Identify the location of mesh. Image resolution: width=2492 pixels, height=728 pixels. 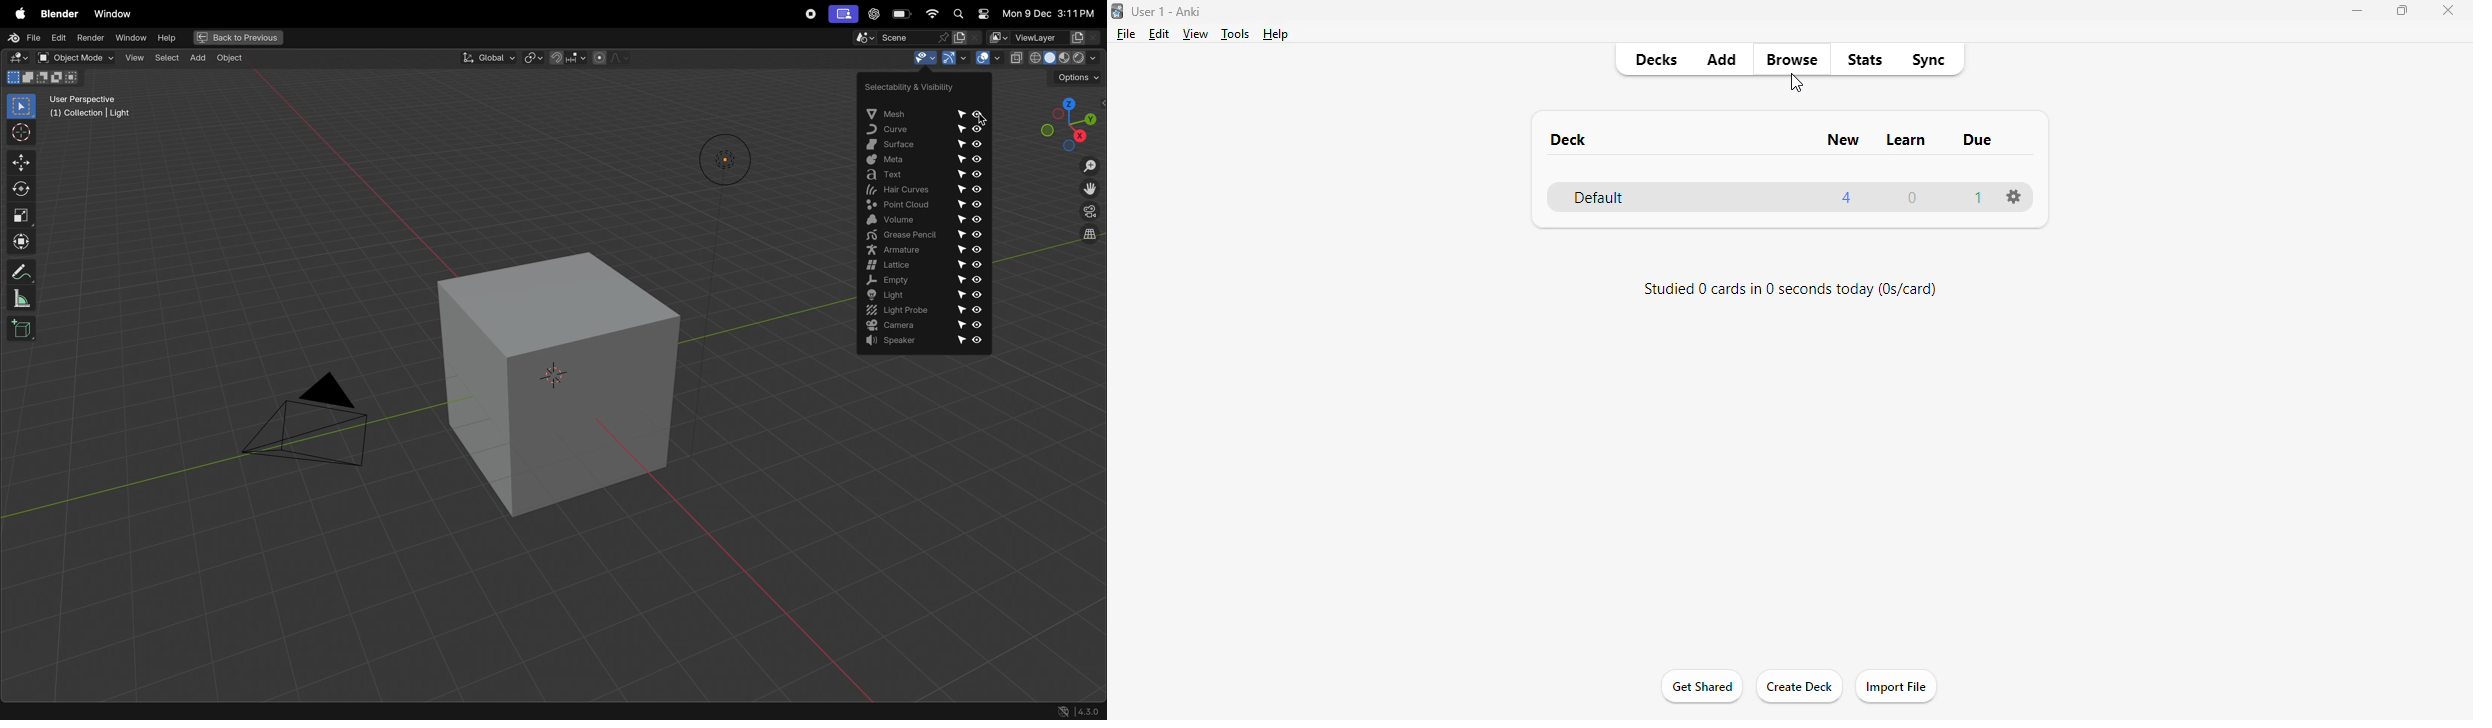
(920, 113).